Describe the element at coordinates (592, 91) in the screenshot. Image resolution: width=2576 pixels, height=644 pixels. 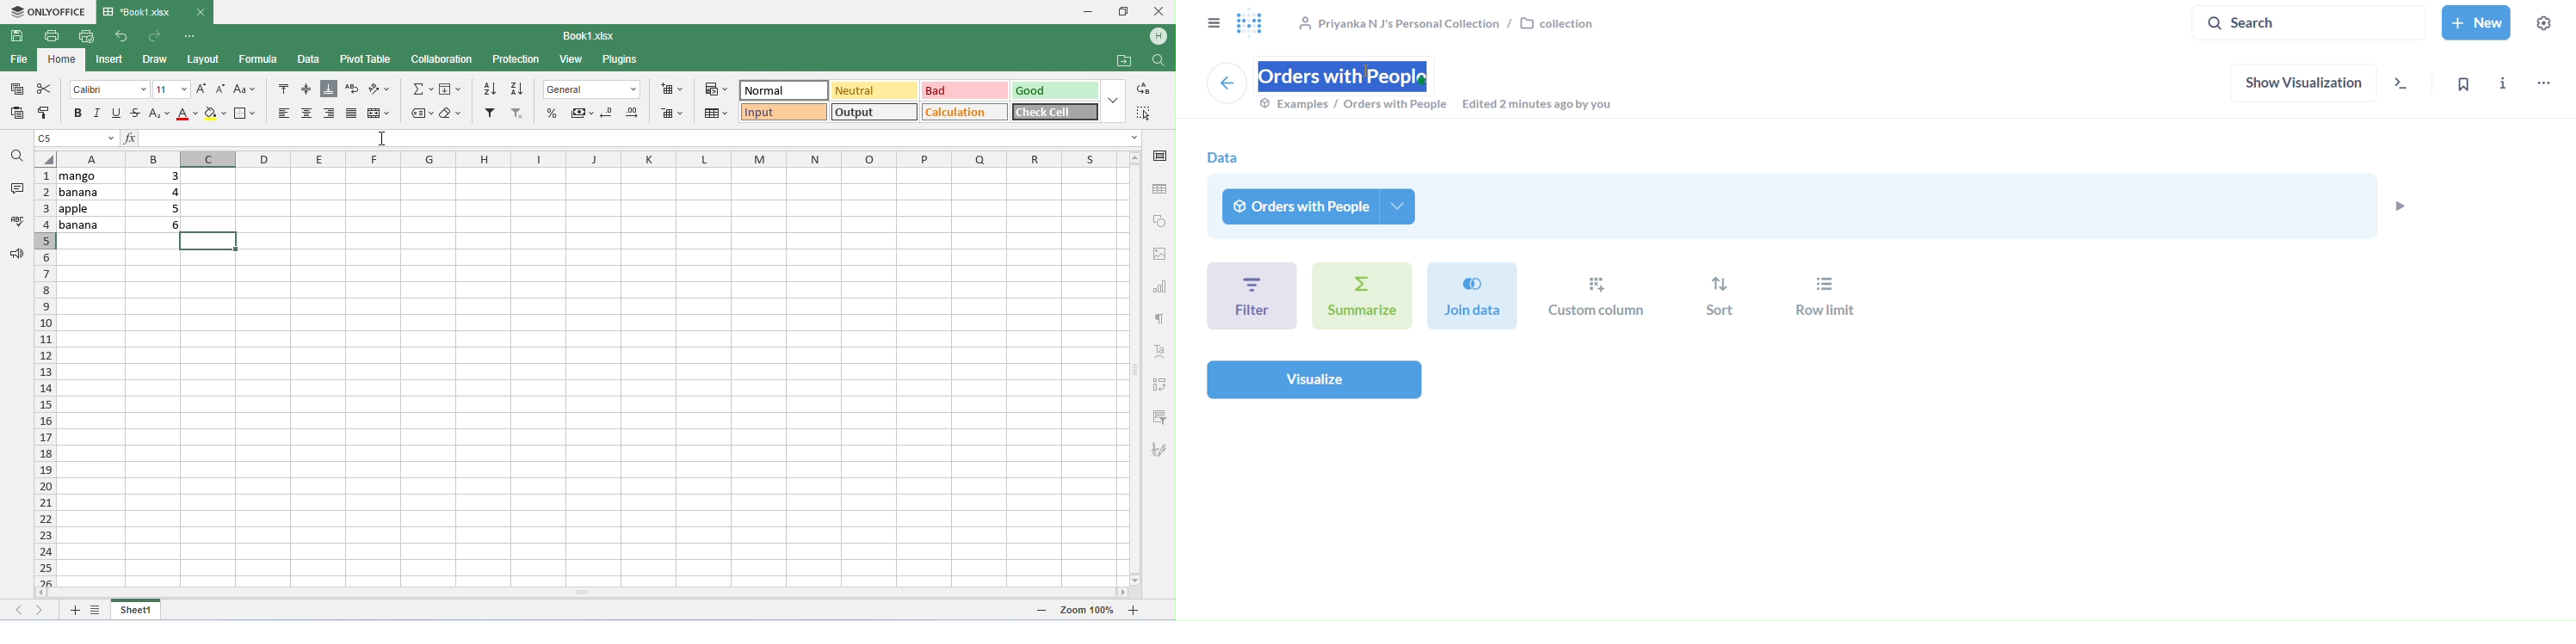
I see `number format` at that location.